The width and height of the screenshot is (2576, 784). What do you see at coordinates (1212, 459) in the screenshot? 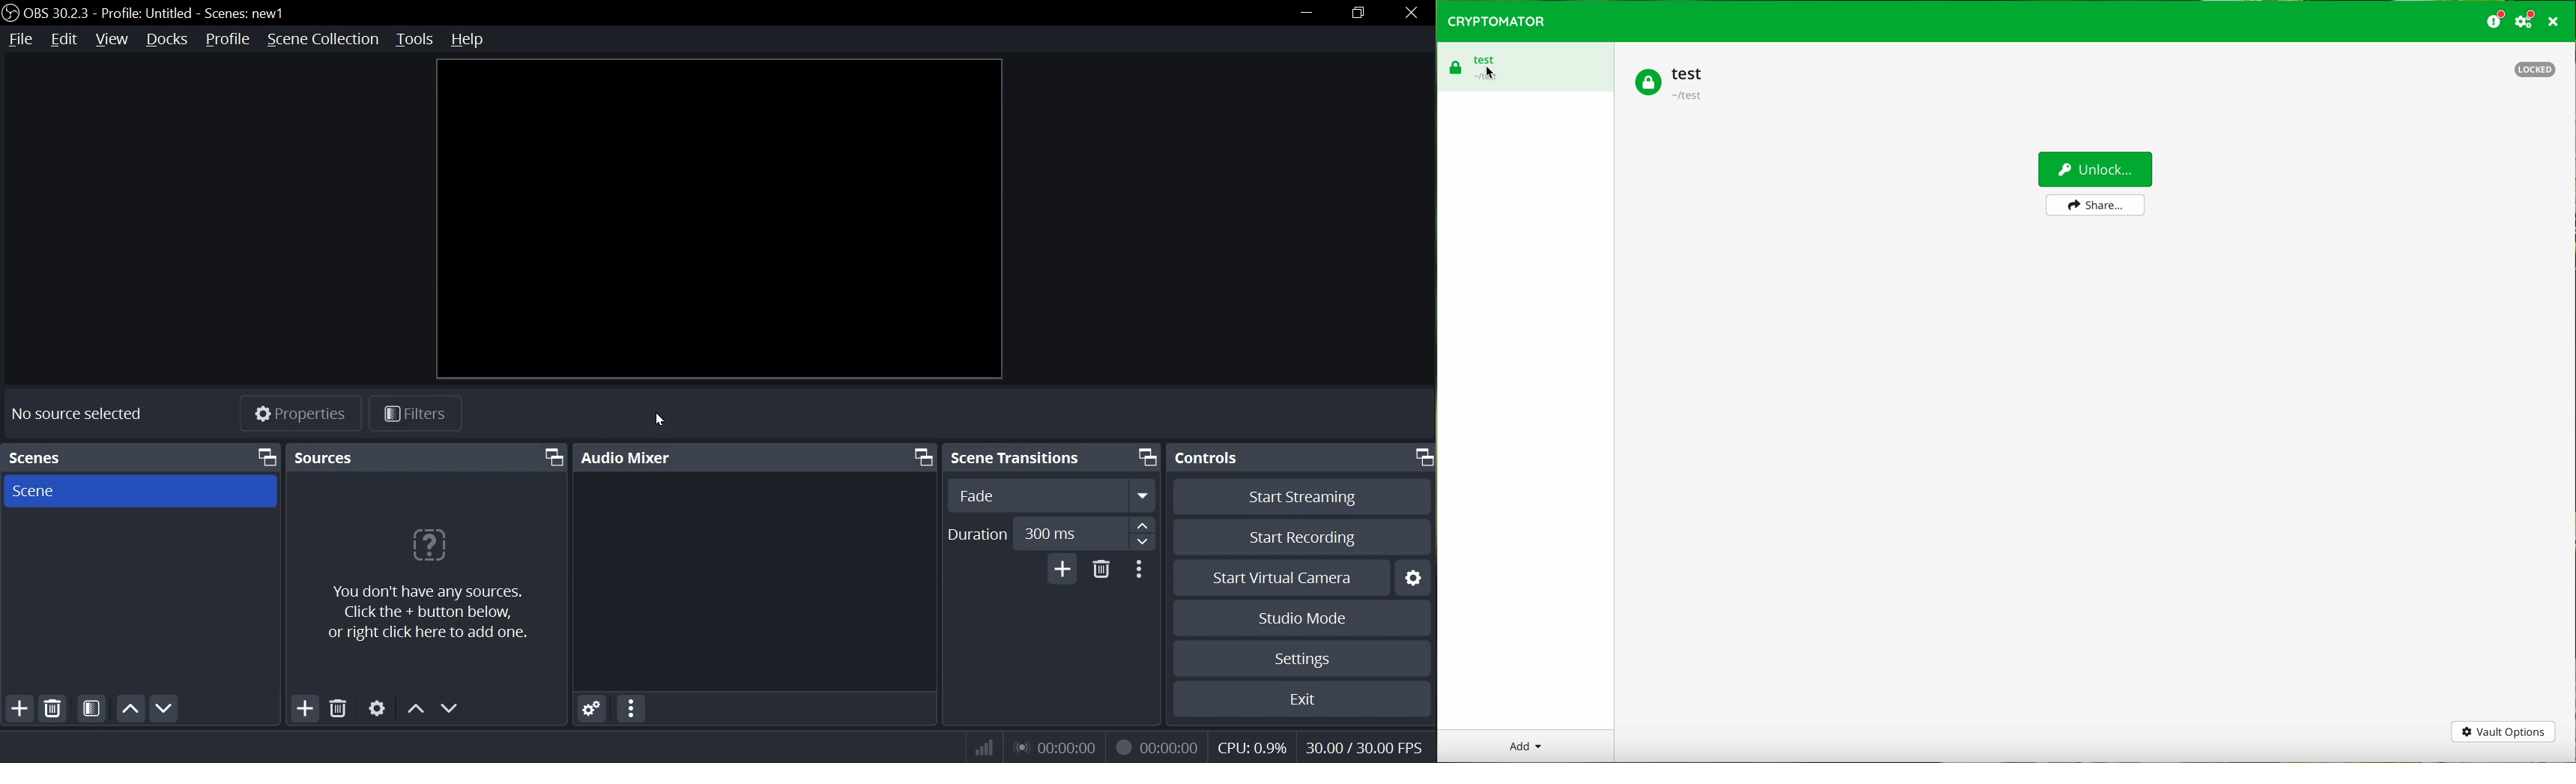
I see `controls` at bounding box center [1212, 459].